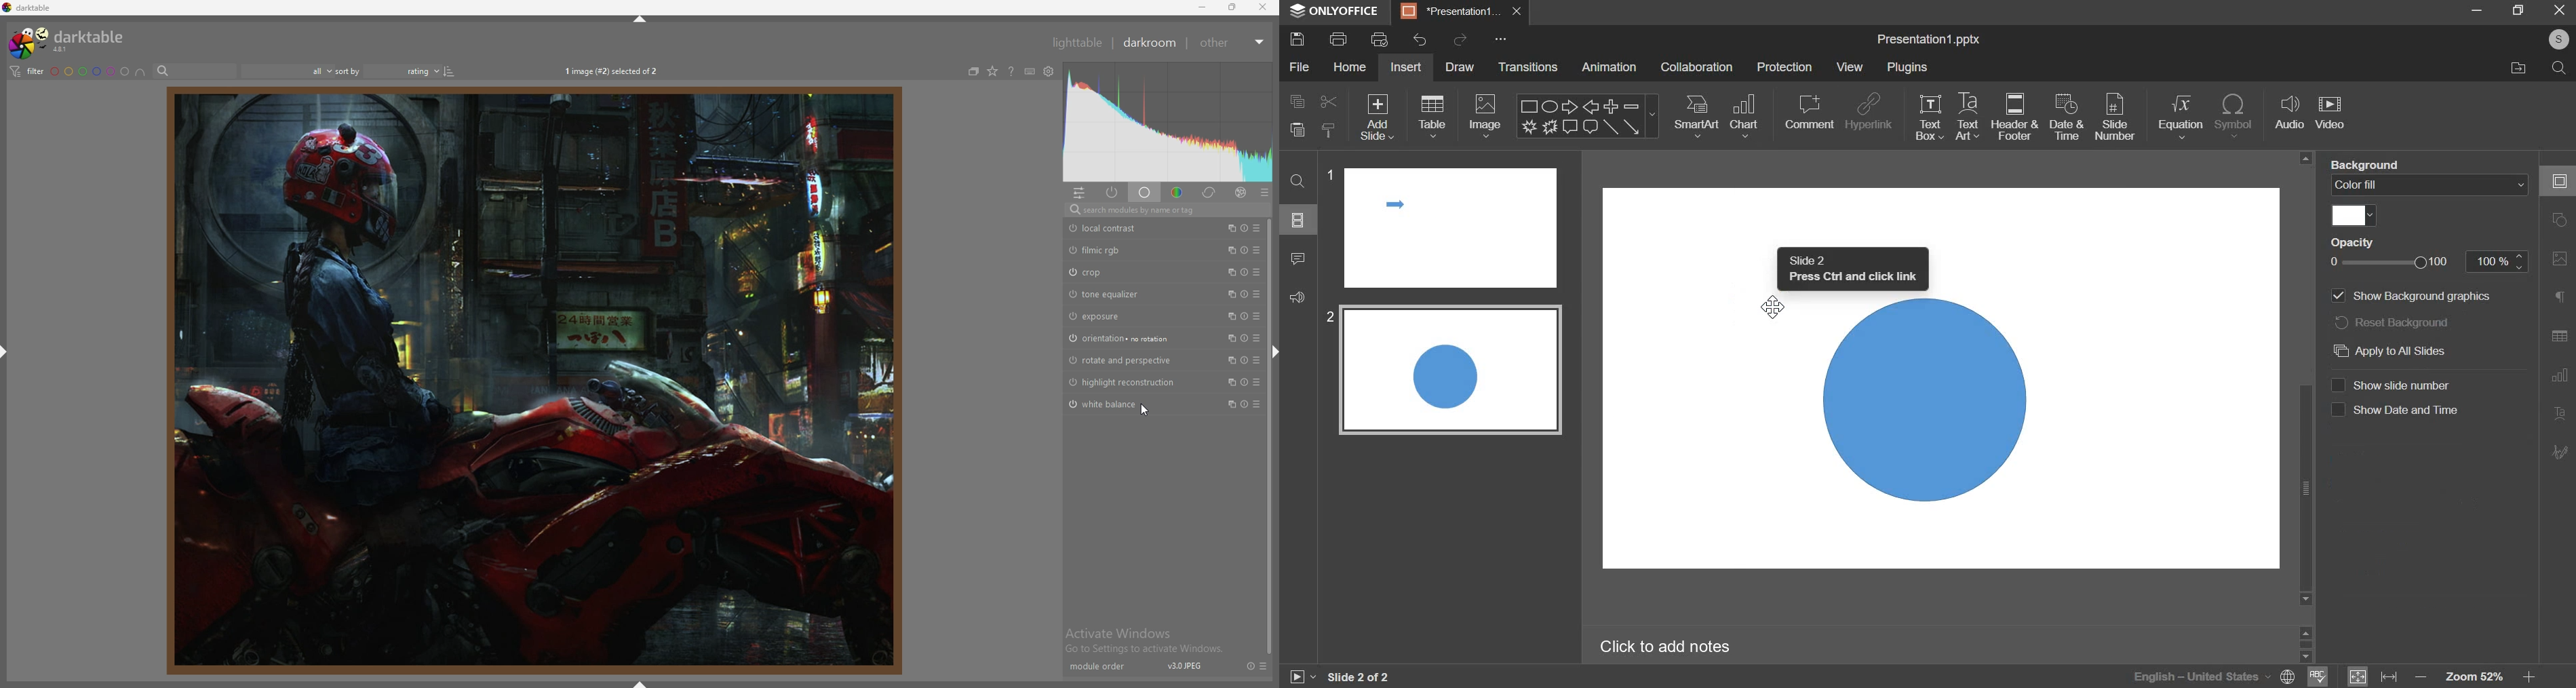 The image size is (2576, 700). Describe the element at coordinates (1110, 229) in the screenshot. I see `local contrast` at that location.